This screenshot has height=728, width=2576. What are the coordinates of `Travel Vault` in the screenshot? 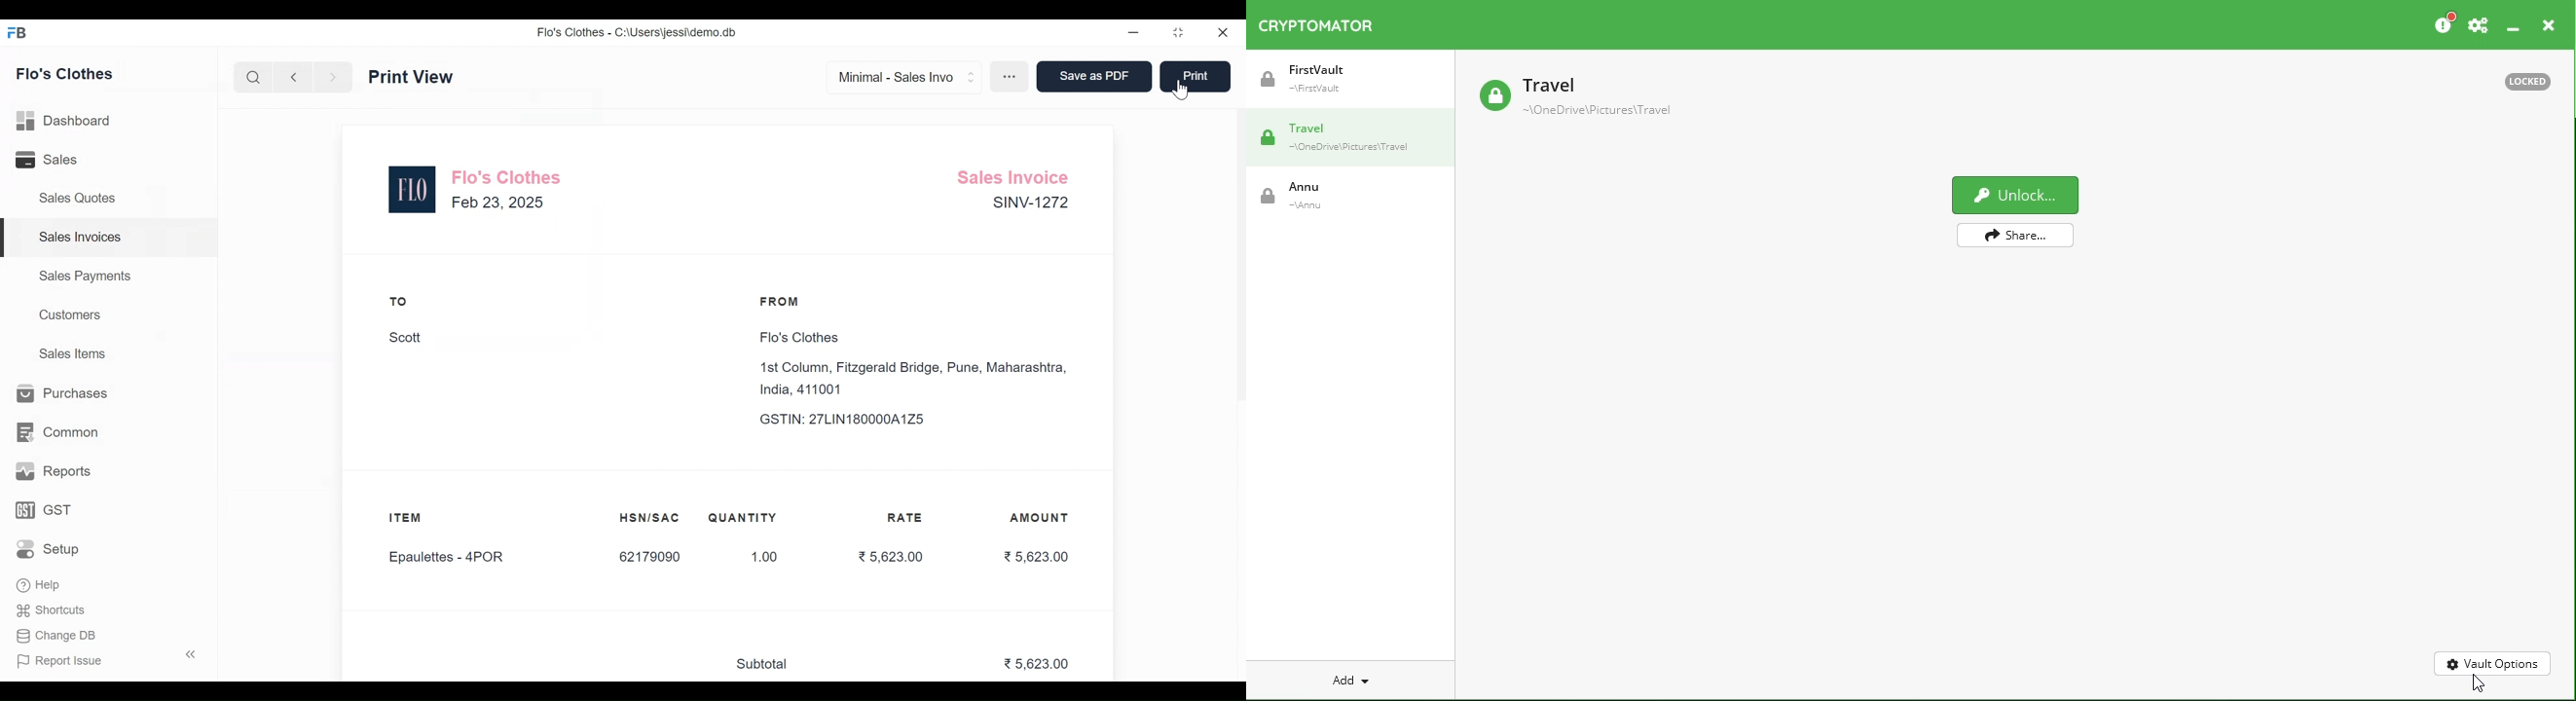 It's located at (1603, 97).